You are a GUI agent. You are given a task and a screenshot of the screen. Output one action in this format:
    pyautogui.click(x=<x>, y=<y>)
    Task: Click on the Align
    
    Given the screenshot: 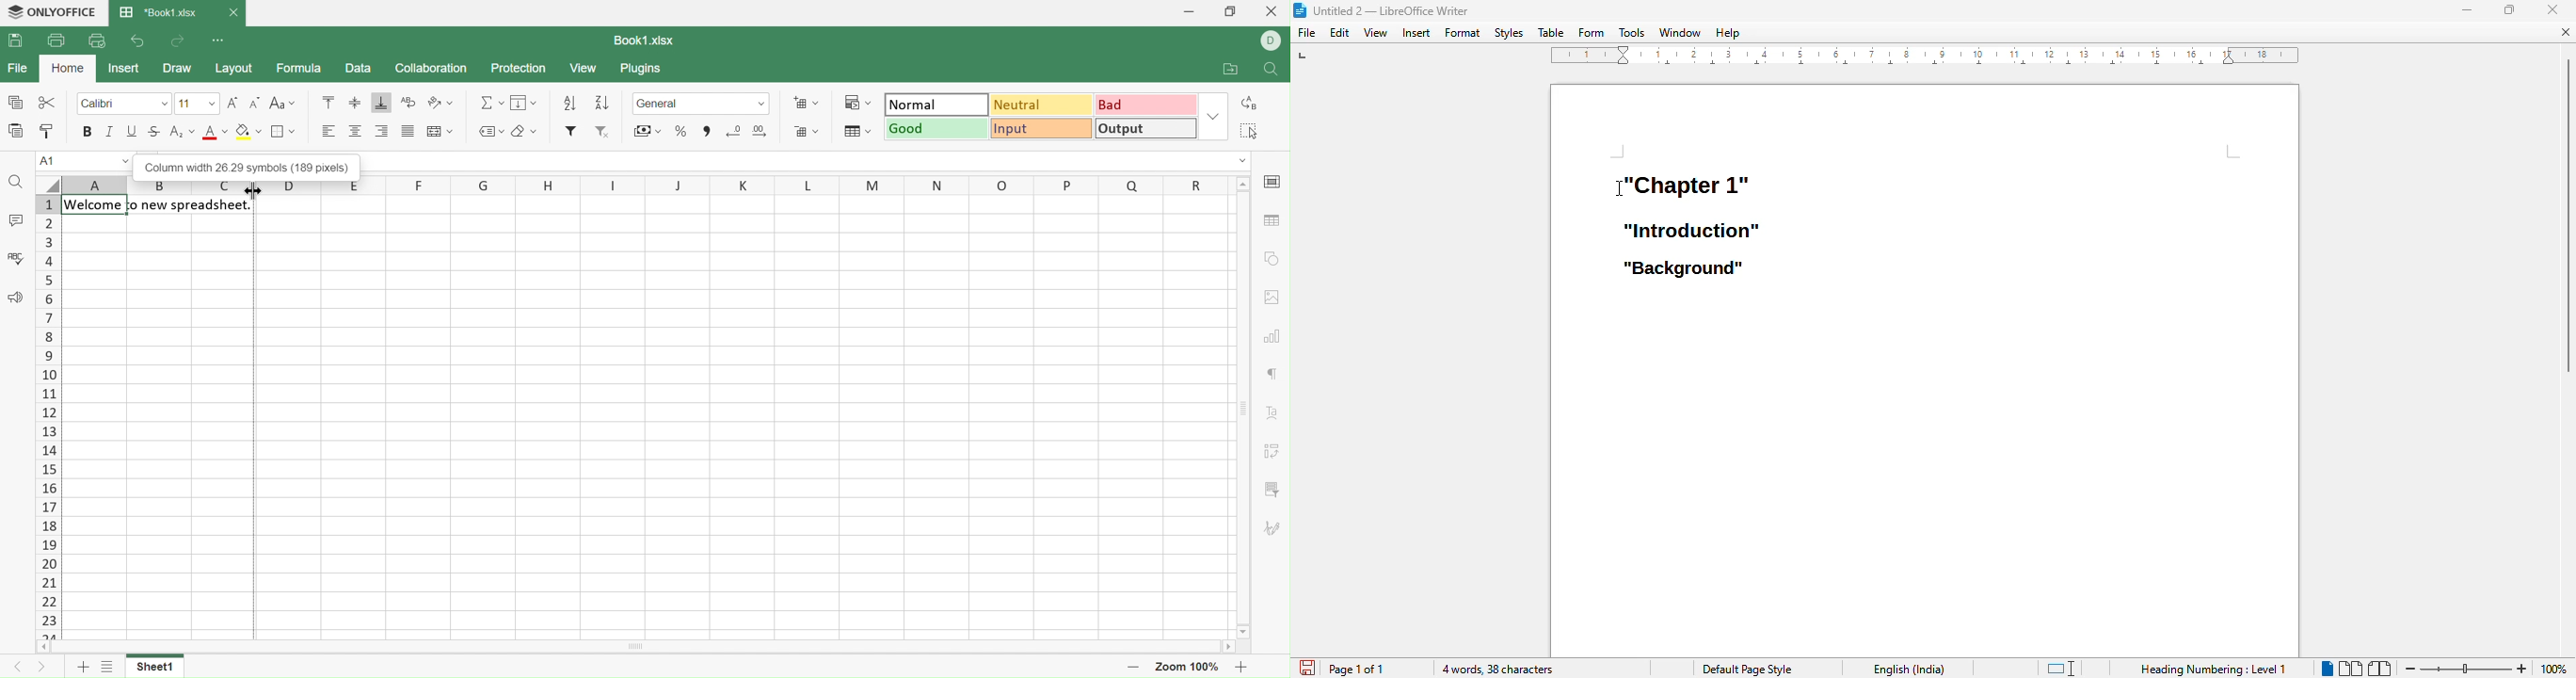 What is the action you would take?
    pyautogui.click(x=354, y=132)
    